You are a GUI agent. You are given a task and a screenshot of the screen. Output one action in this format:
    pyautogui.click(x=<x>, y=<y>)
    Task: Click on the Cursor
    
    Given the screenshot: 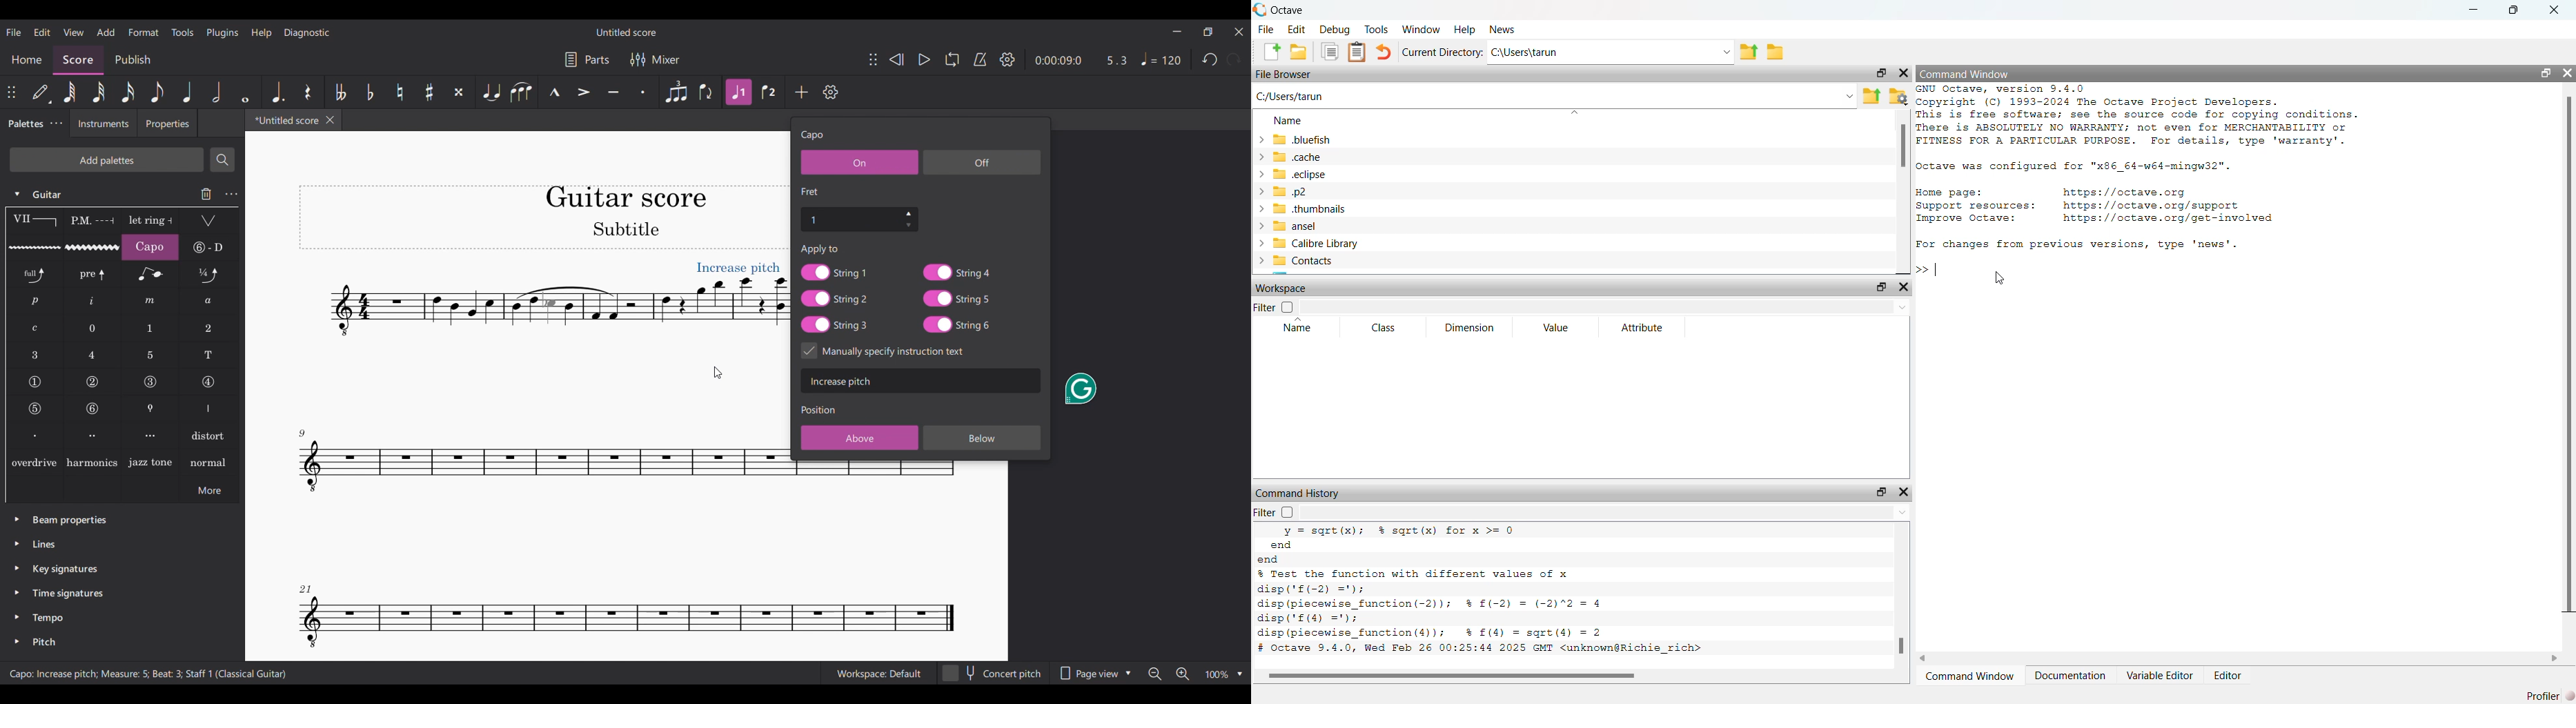 What is the action you would take?
    pyautogui.click(x=2002, y=278)
    